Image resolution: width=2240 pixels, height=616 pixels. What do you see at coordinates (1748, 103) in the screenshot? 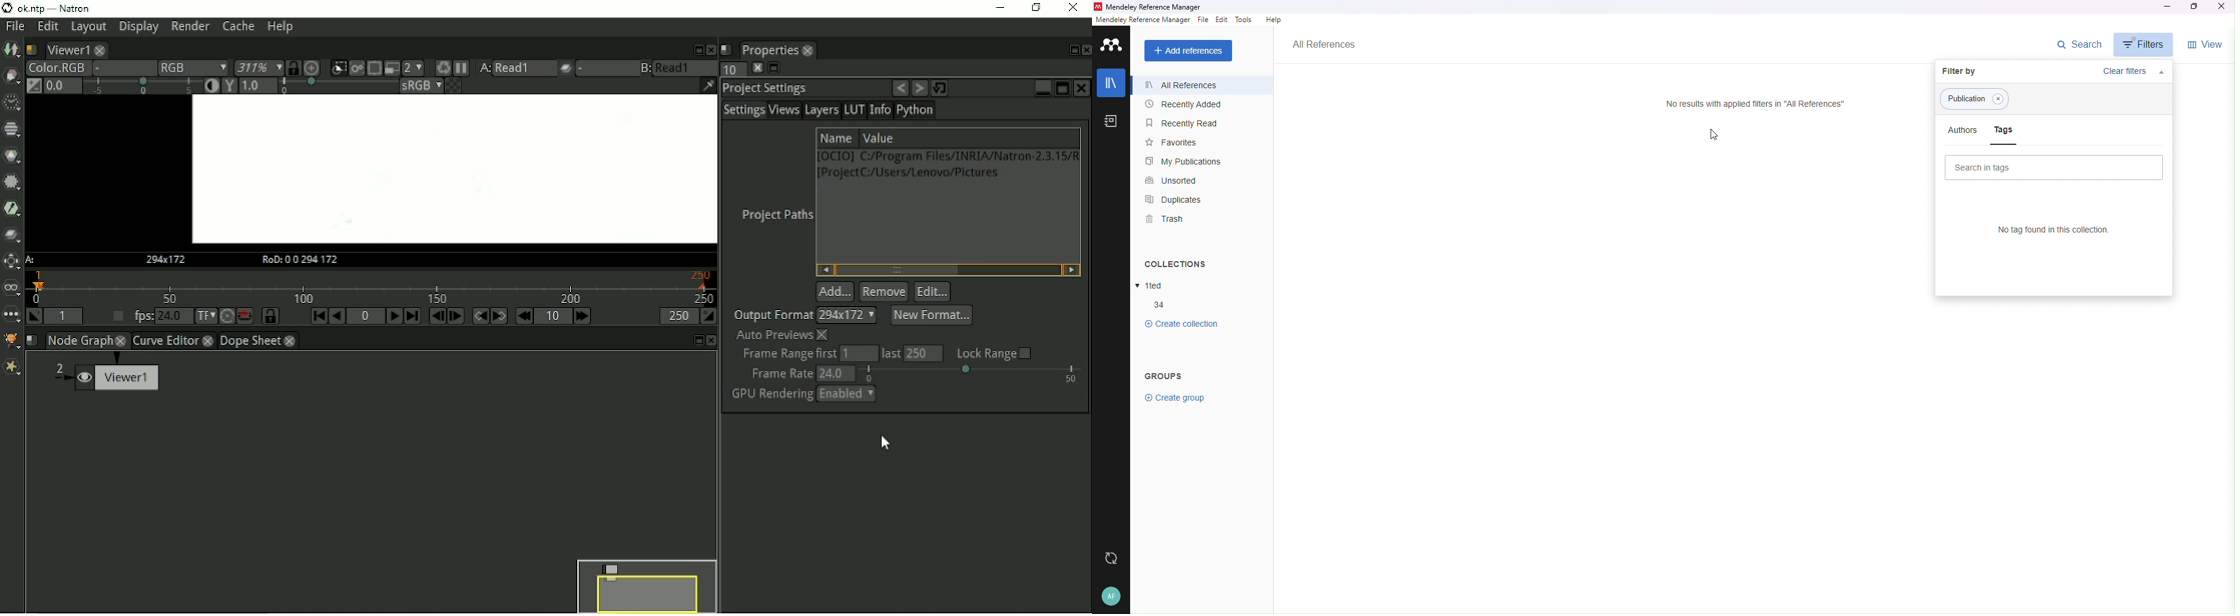
I see `No results with applied filters in "All References”` at bounding box center [1748, 103].